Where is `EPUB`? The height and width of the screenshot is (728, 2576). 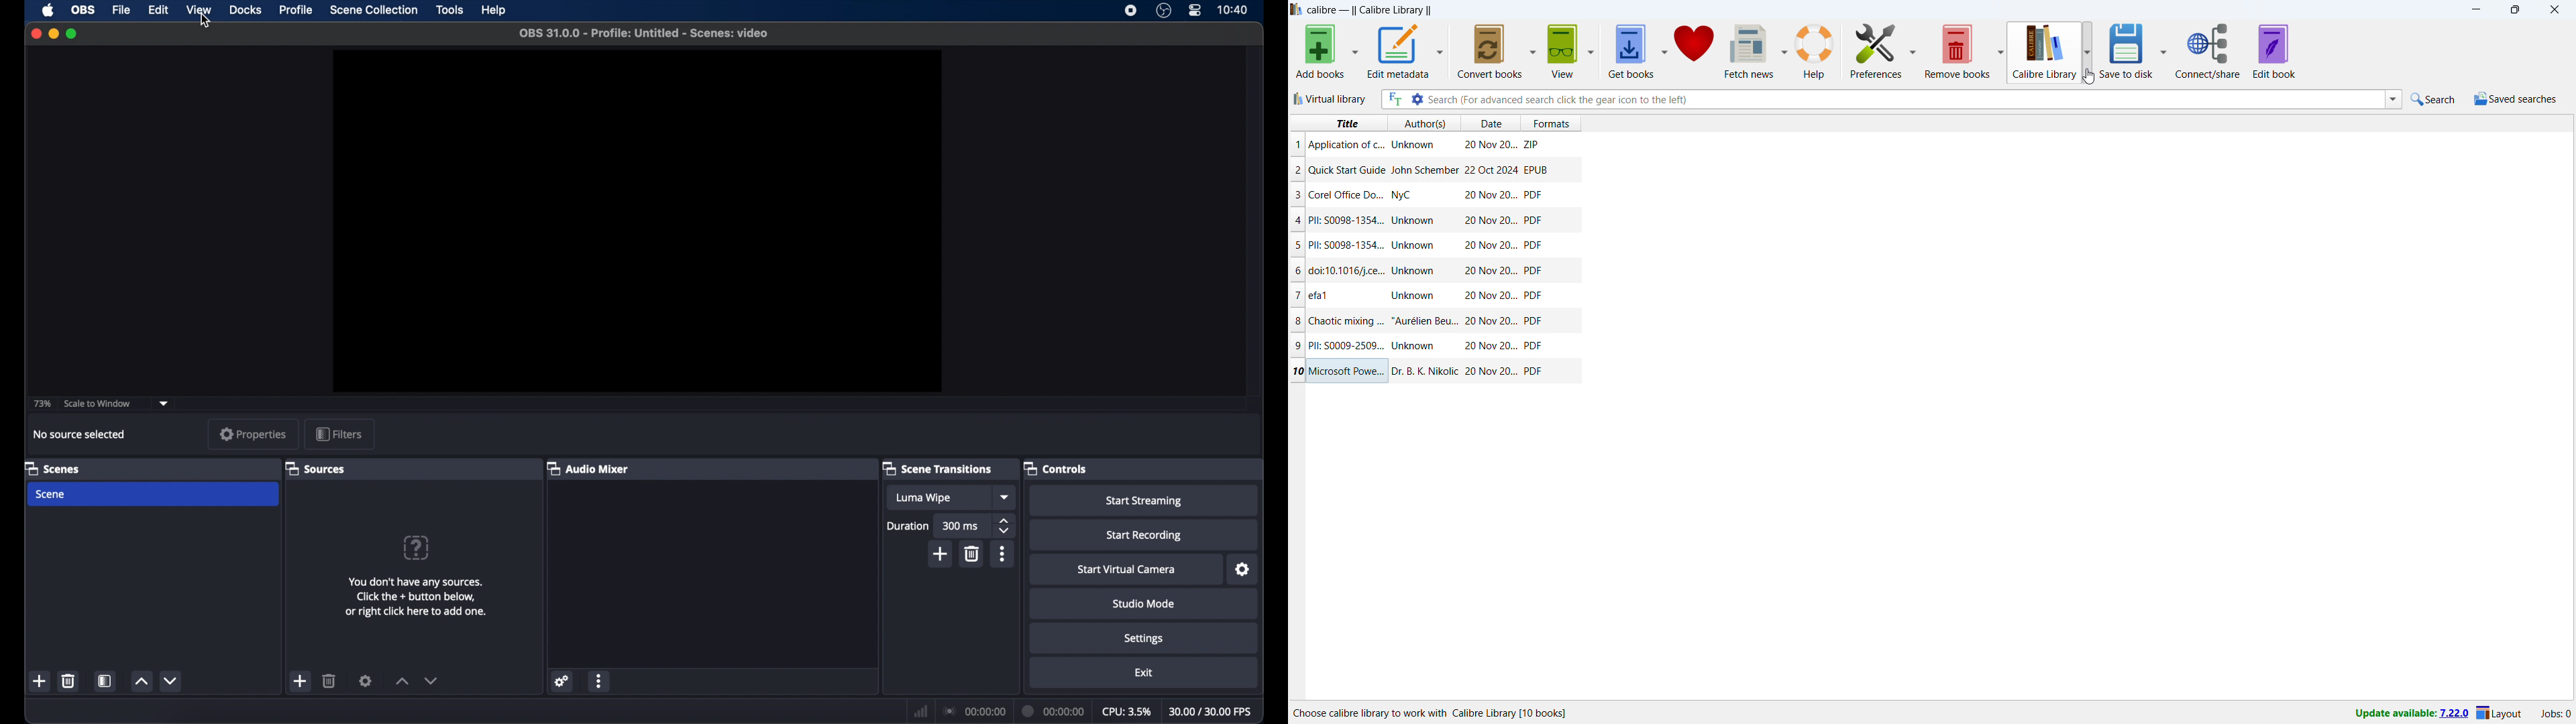
EPUB is located at coordinates (1536, 169).